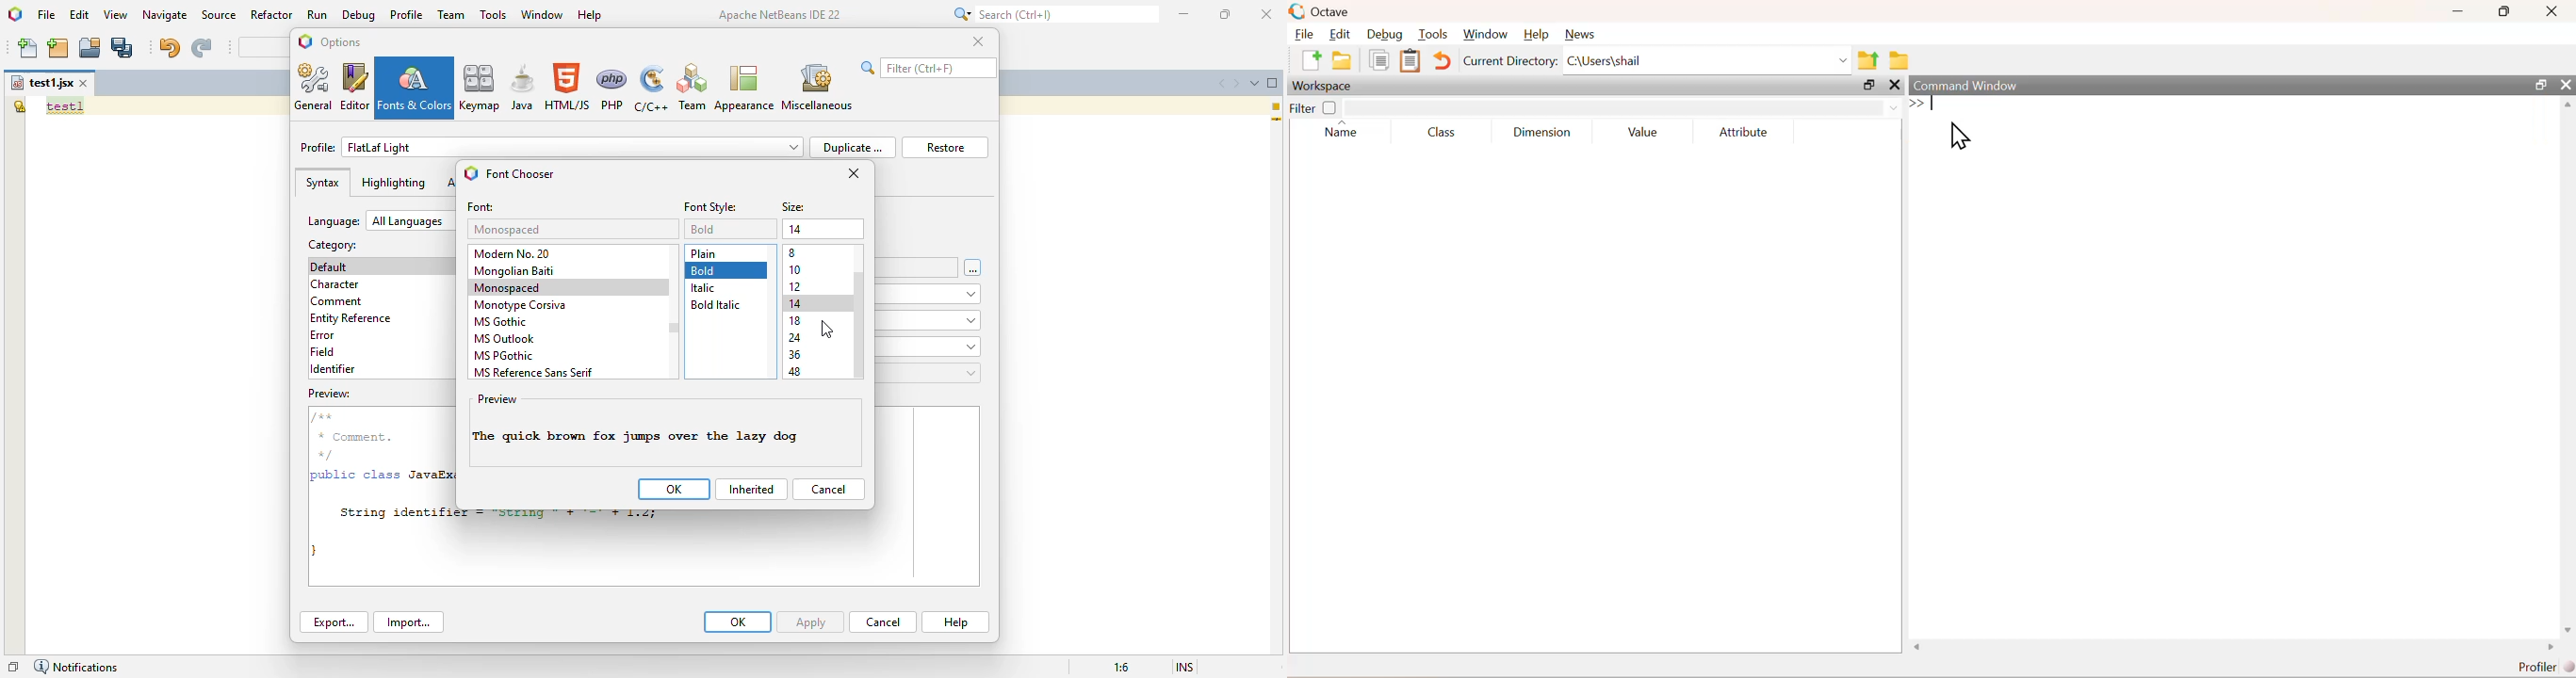  What do you see at coordinates (636, 436) in the screenshot?
I see `font style changed to bold` at bounding box center [636, 436].